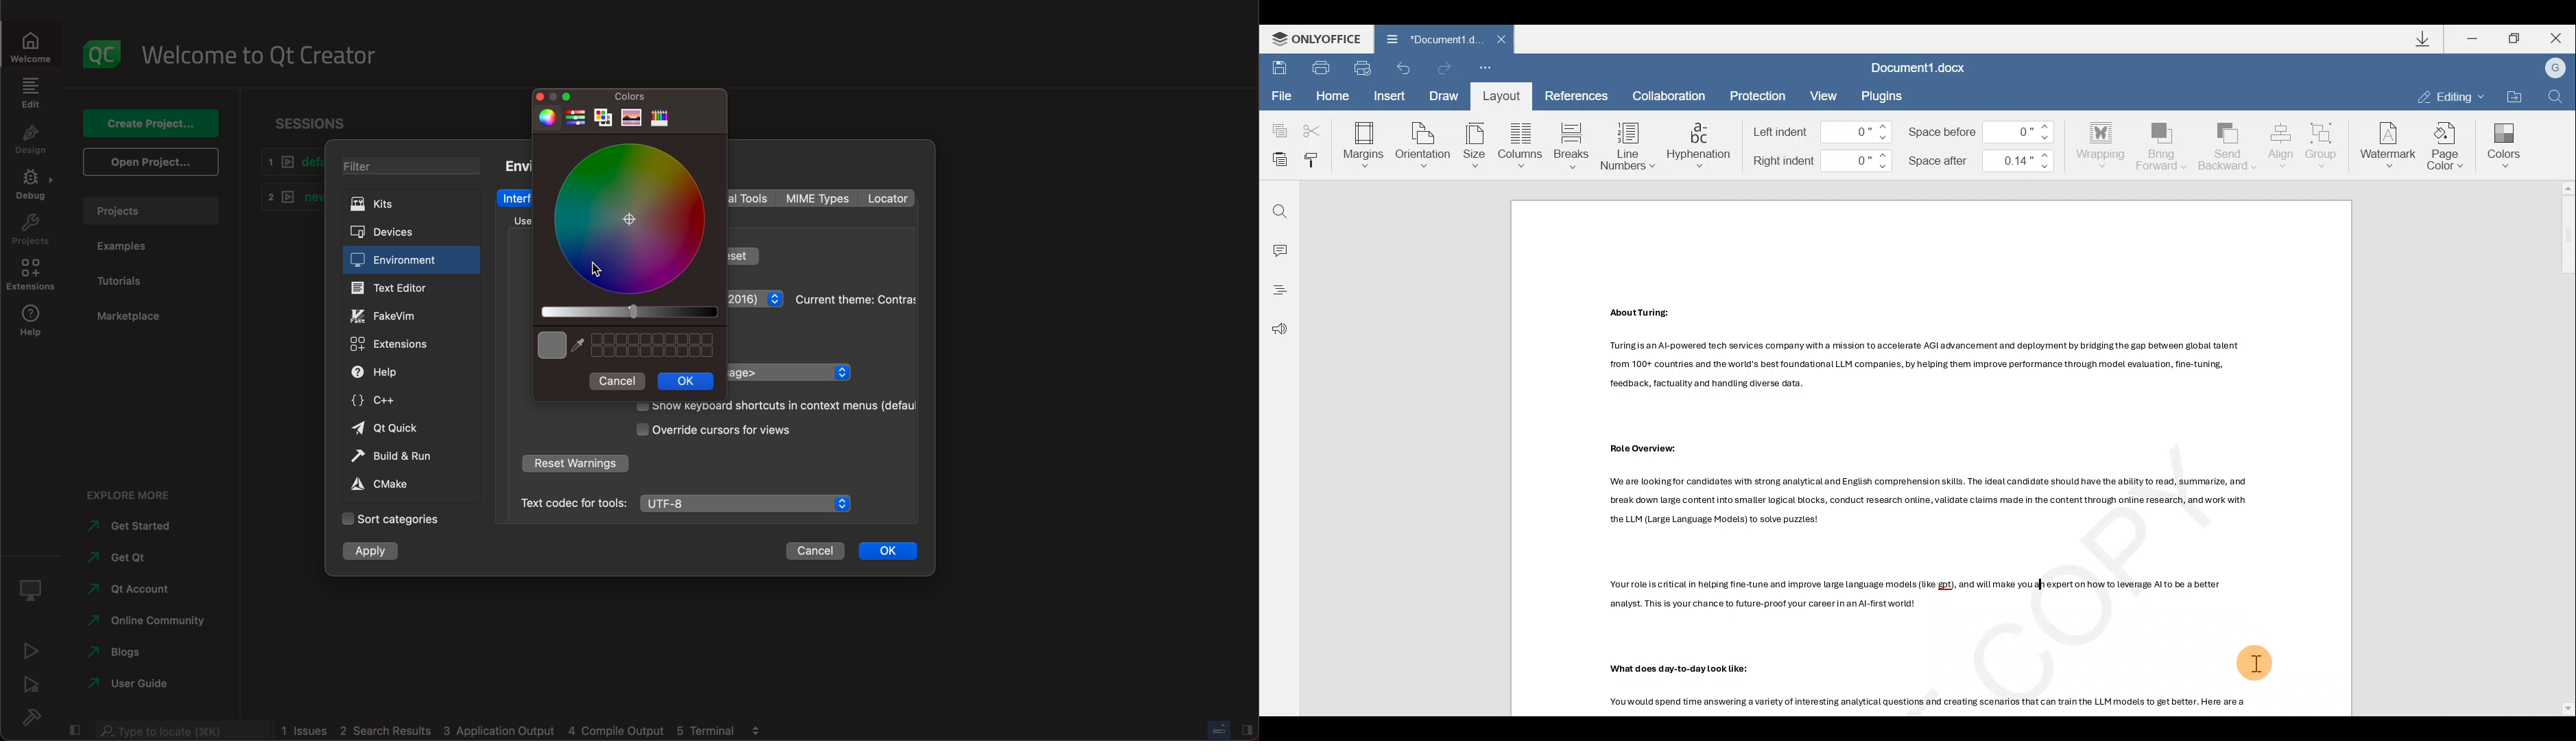 Image resolution: width=2576 pixels, height=756 pixels. What do you see at coordinates (617, 380) in the screenshot?
I see `cancel` at bounding box center [617, 380].